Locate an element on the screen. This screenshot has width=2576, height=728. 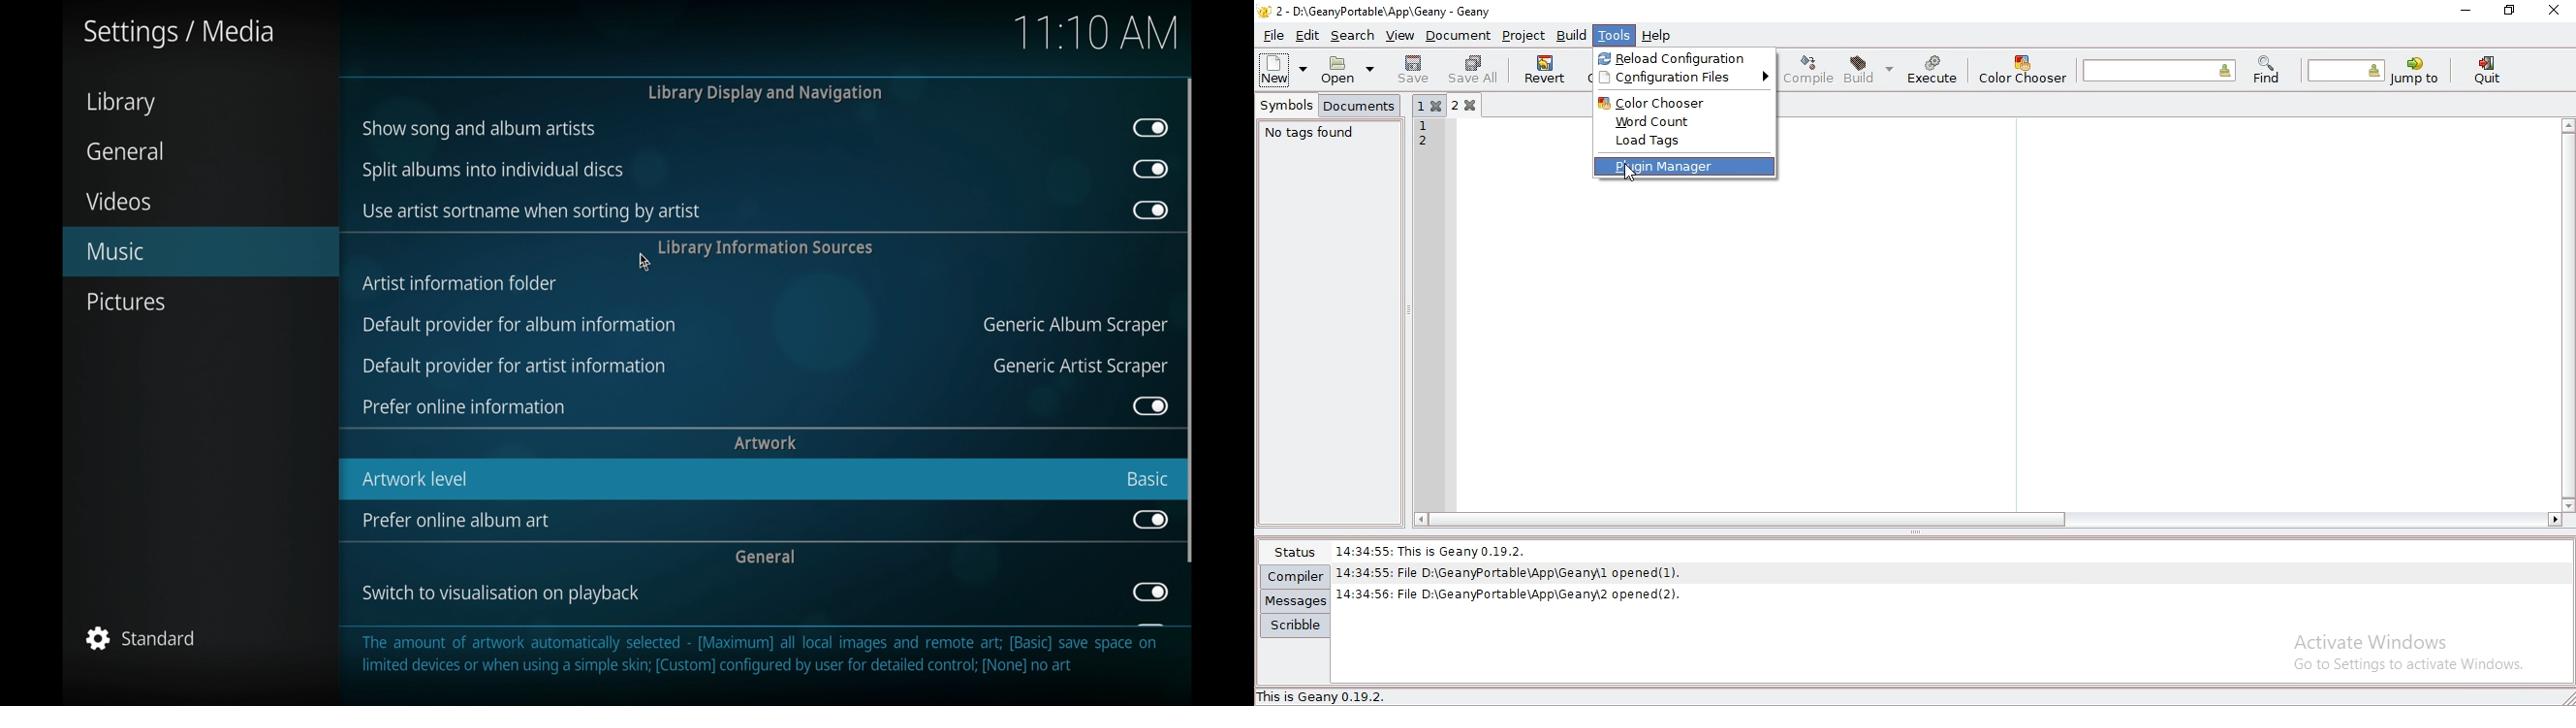
library is located at coordinates (123, 103).